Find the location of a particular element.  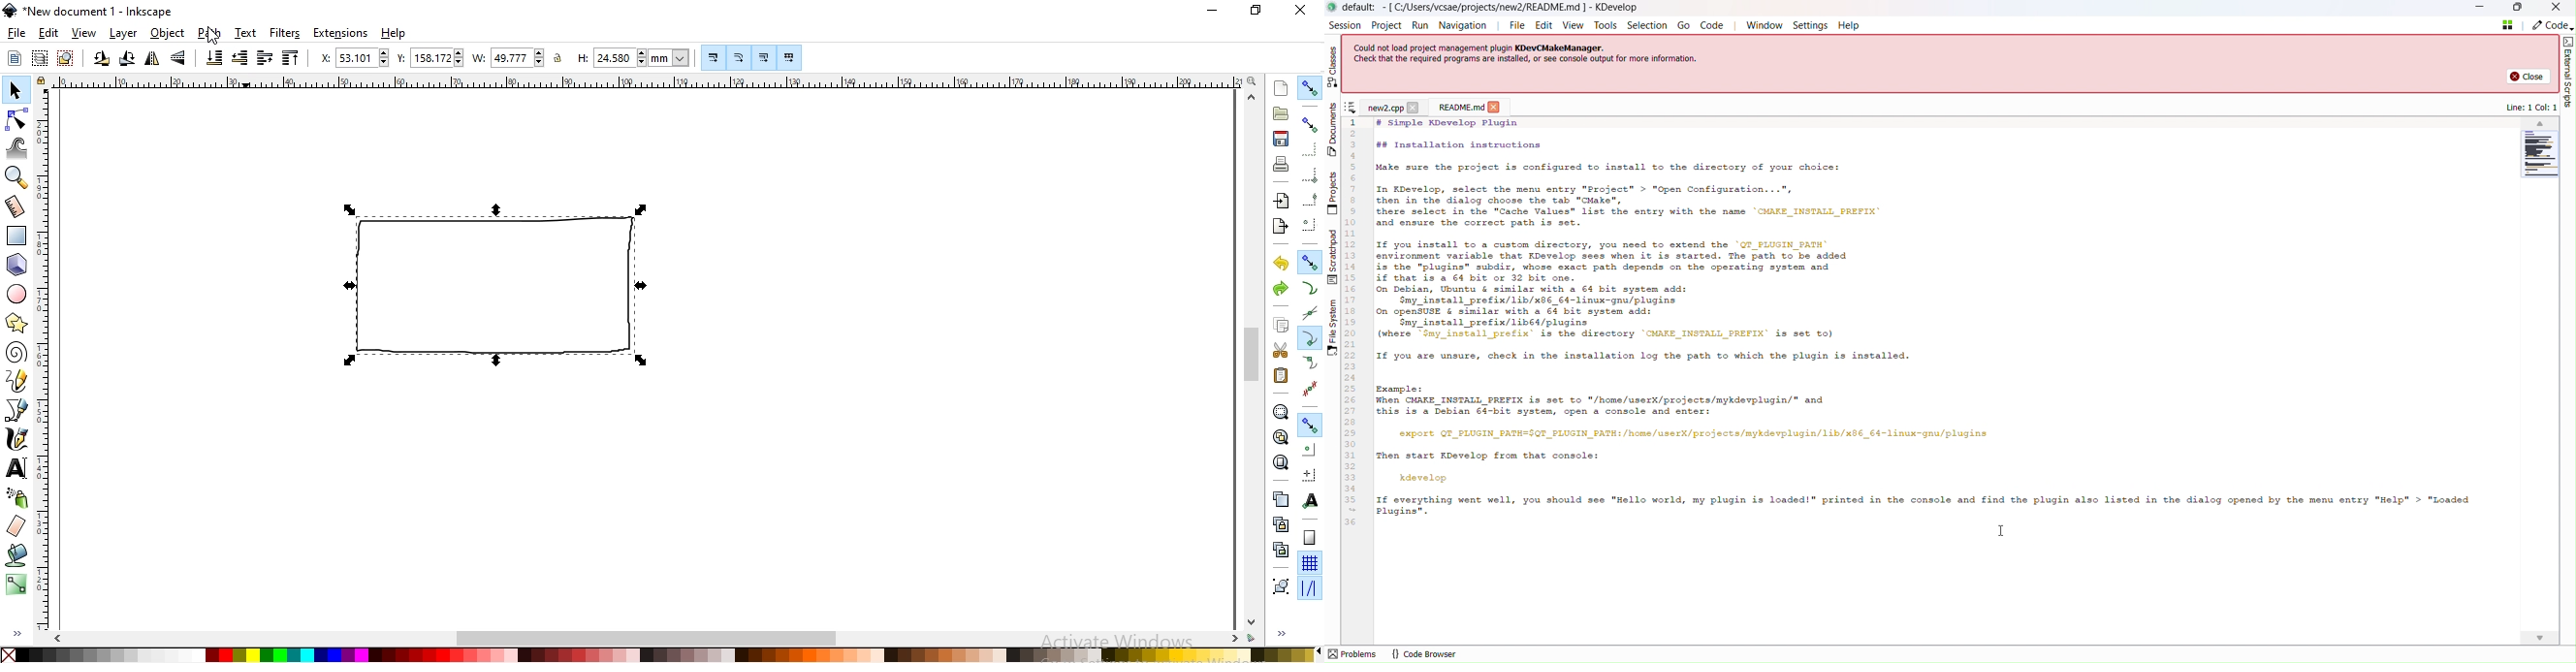

create and edit gradients  is located at coordinates (17, 583).